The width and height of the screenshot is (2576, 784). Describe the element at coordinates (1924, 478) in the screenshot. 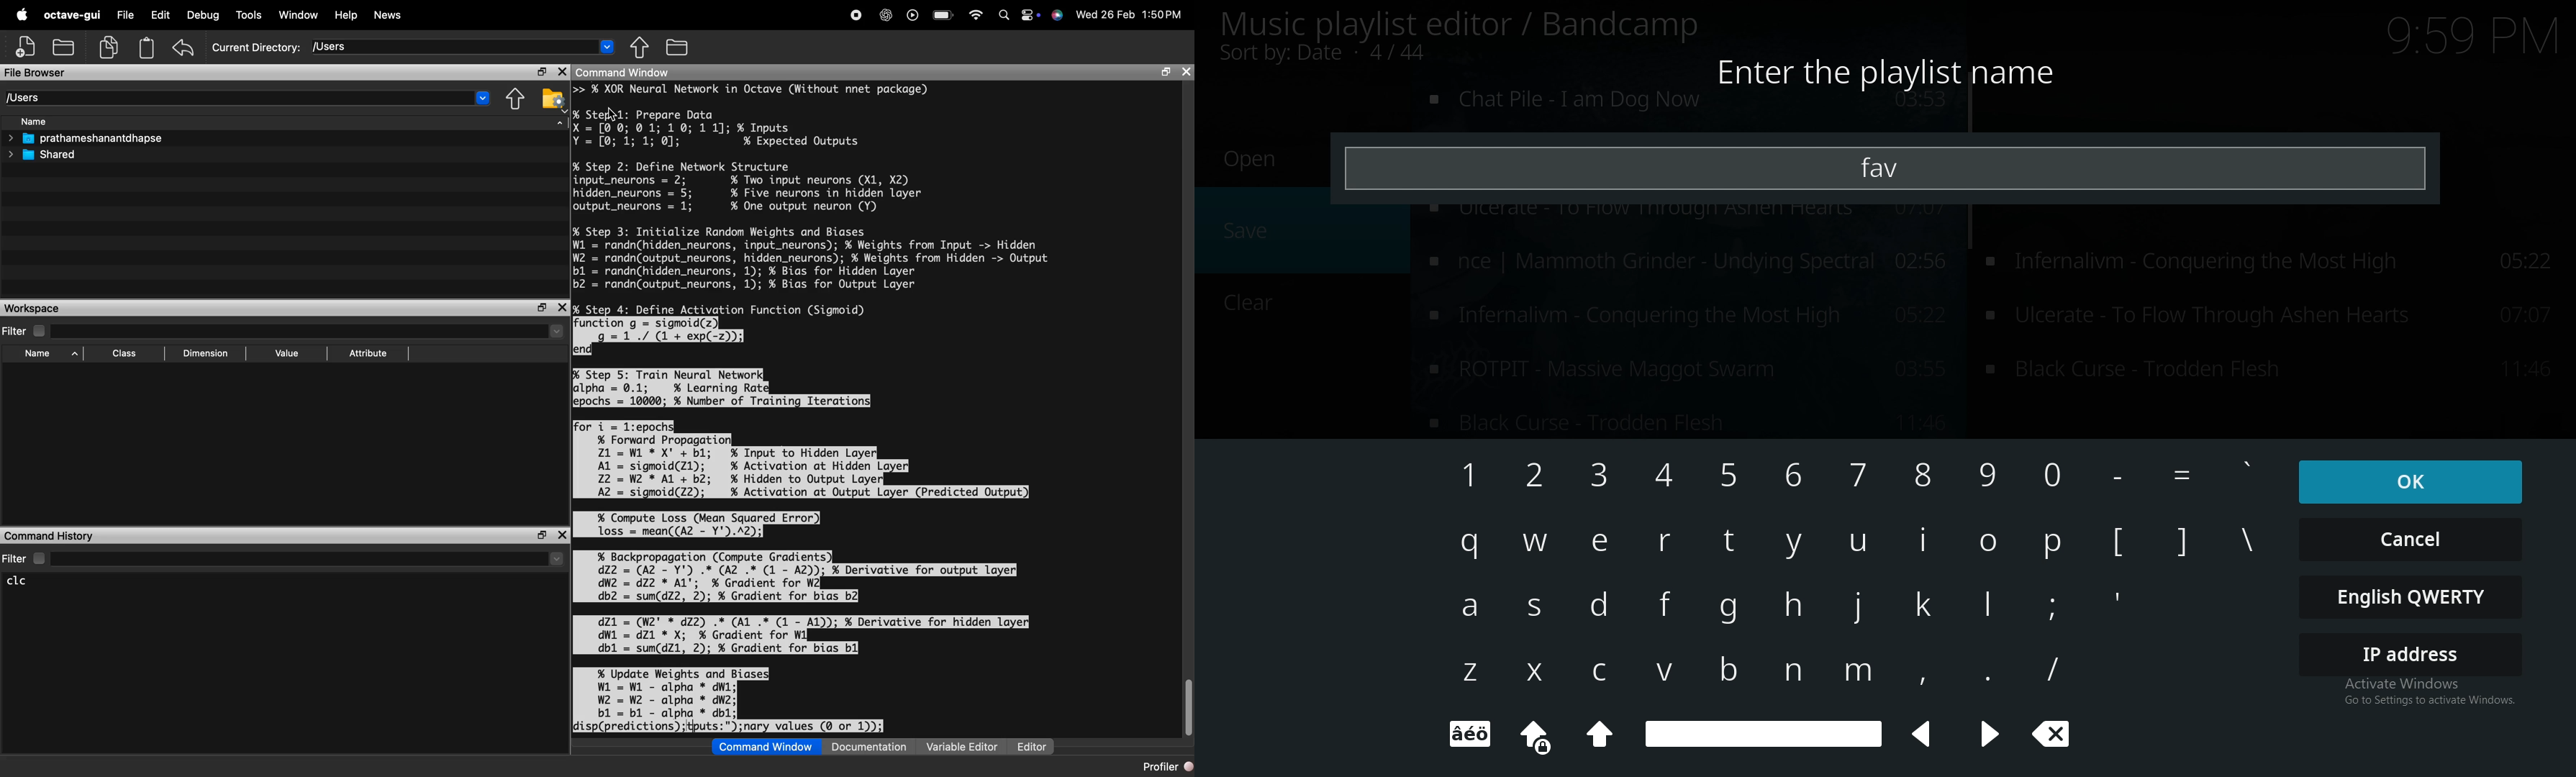

I see `keyboard input` at that location.